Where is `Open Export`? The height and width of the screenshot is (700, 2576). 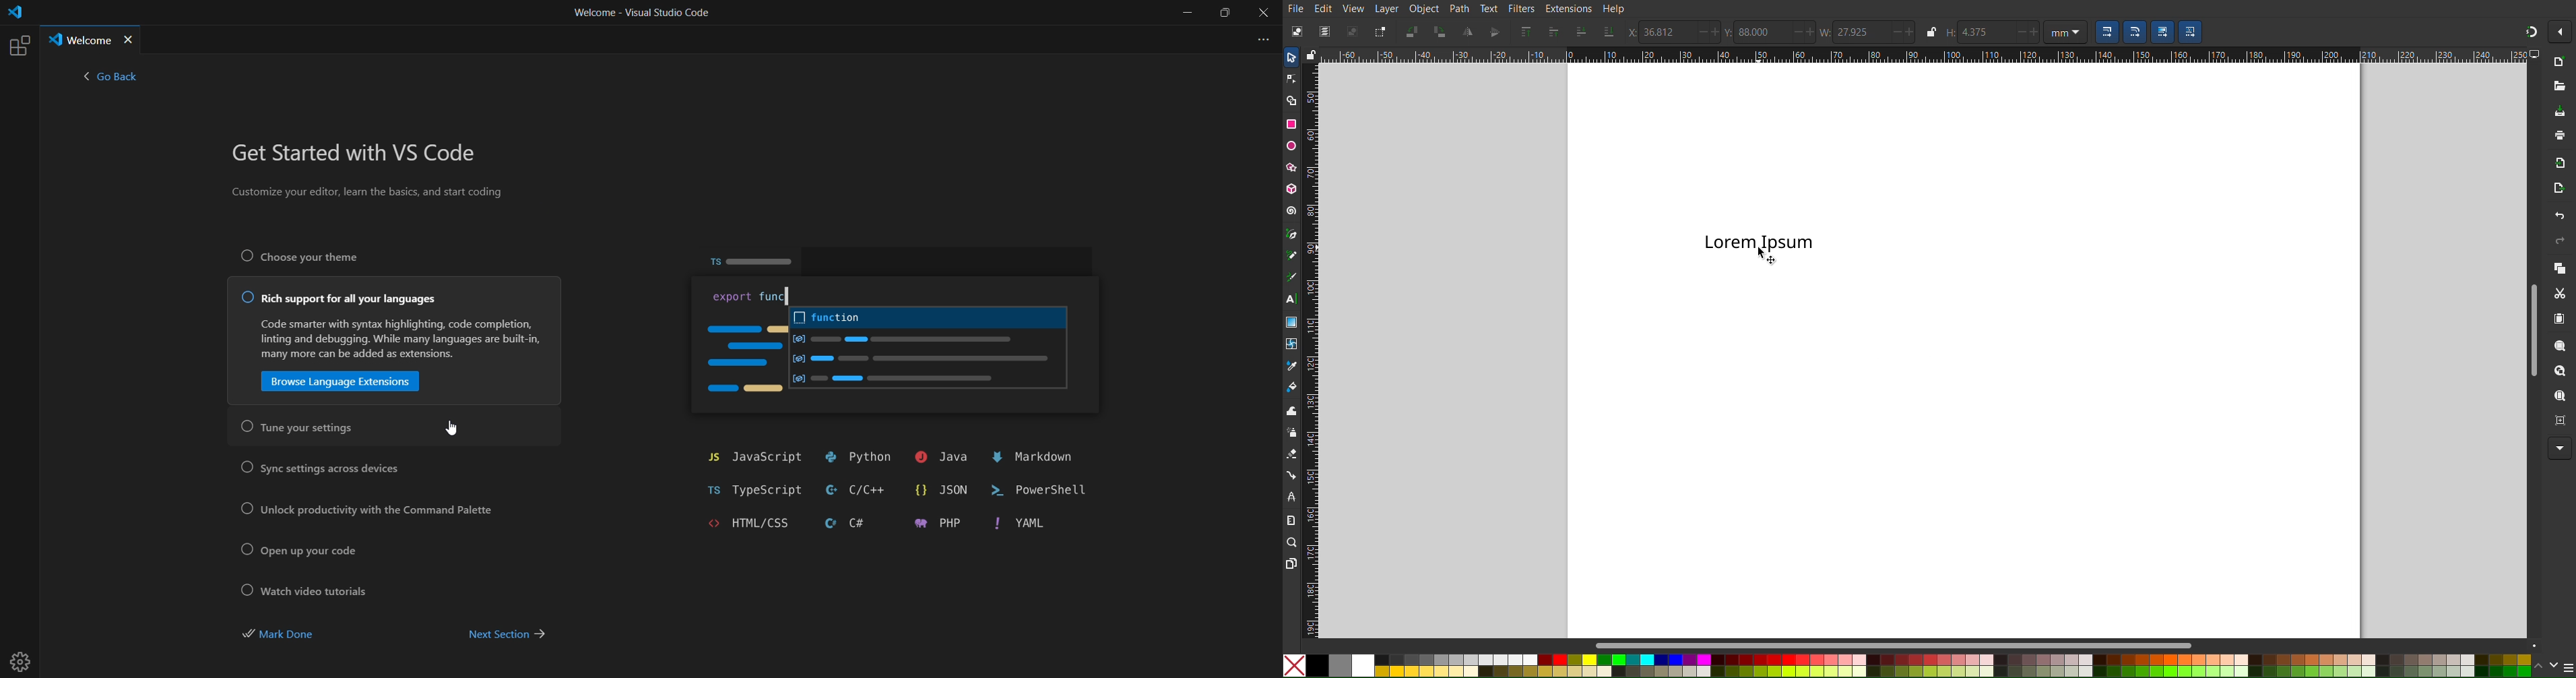
Open Export is located at coordinates (2556, 189).